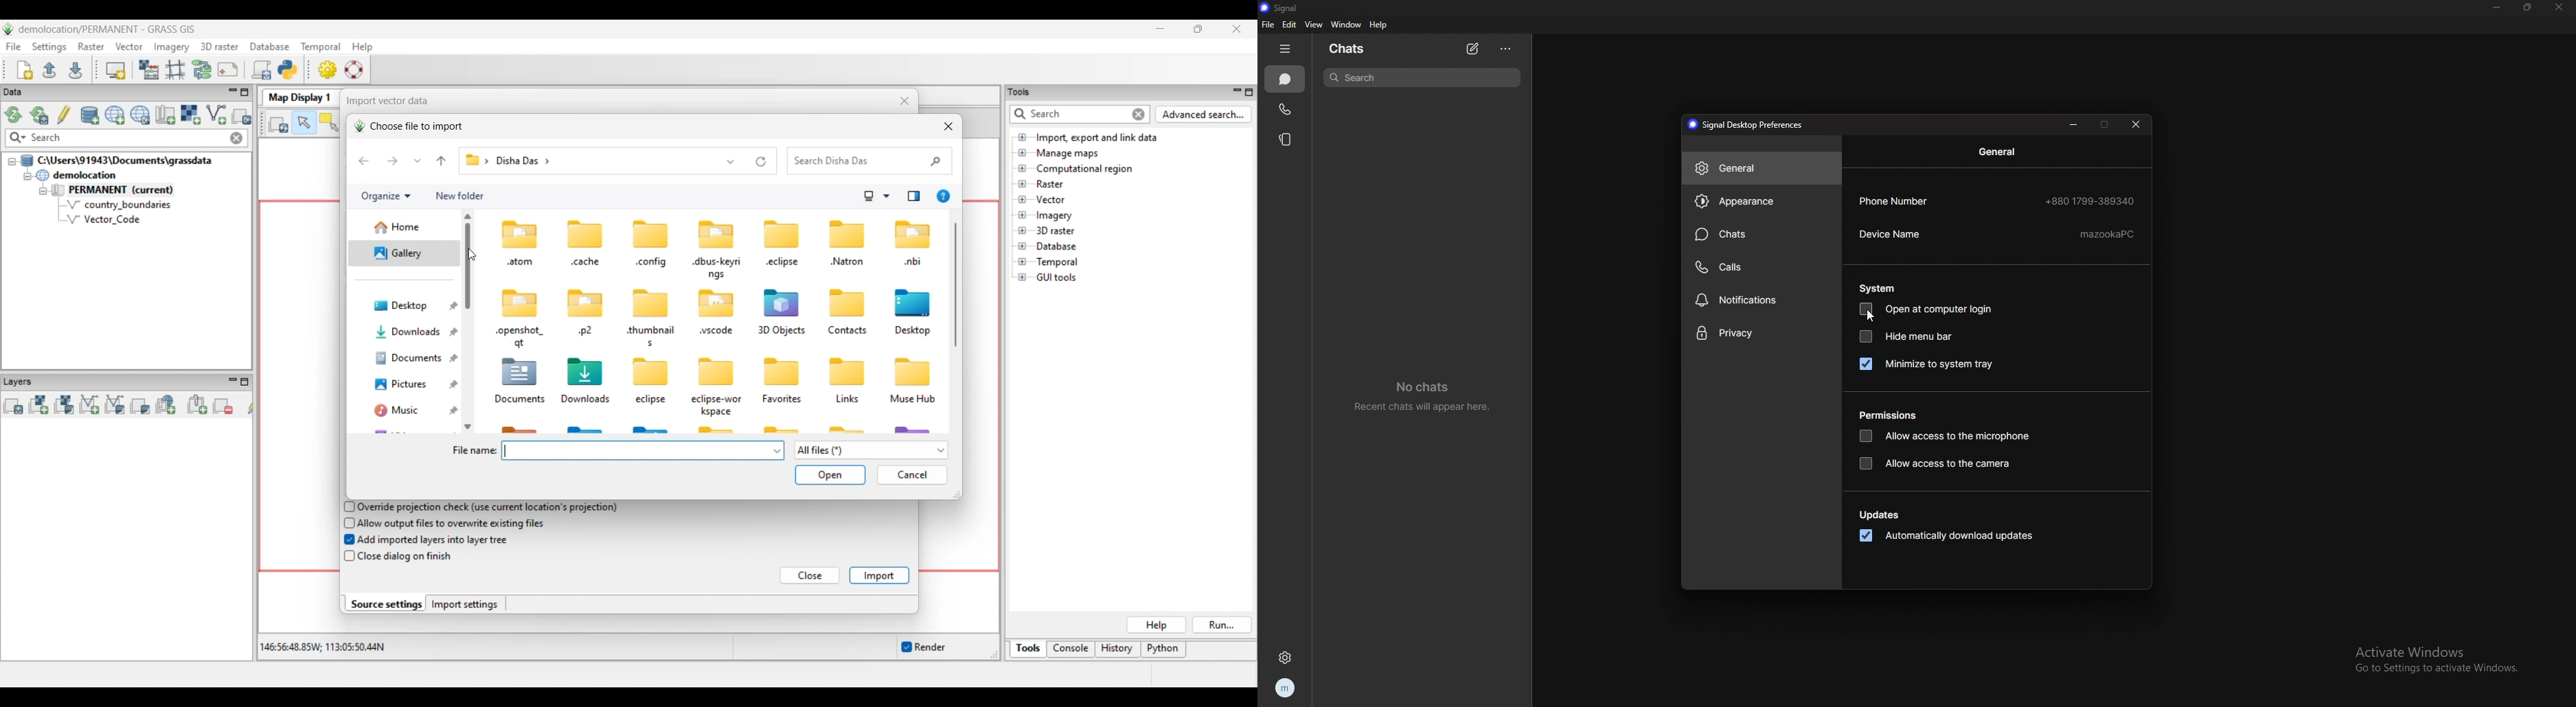 This screenshot has width=2576, height=728. What do you see at coordinates (1347, 25) in the screenshot?
I see `window` at bounding box center [1347, 25].